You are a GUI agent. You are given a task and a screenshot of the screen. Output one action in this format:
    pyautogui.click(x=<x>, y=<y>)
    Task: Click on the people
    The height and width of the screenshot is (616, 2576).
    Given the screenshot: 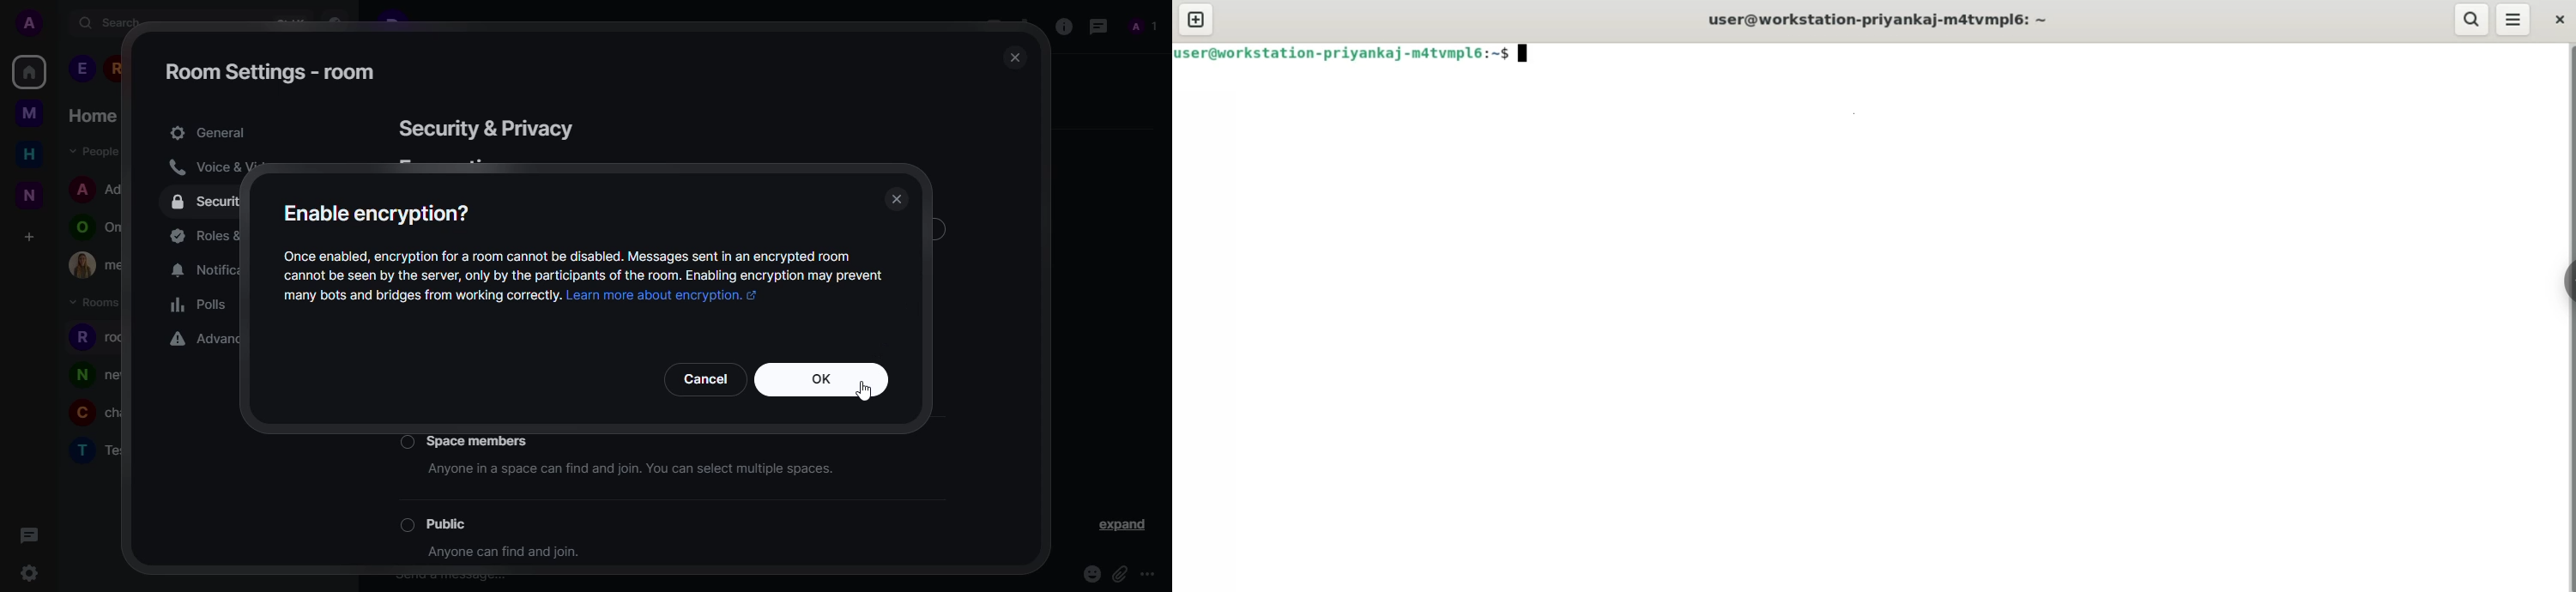 What is the action you would take?
    pyautogui.click(x=91, y=150)
    